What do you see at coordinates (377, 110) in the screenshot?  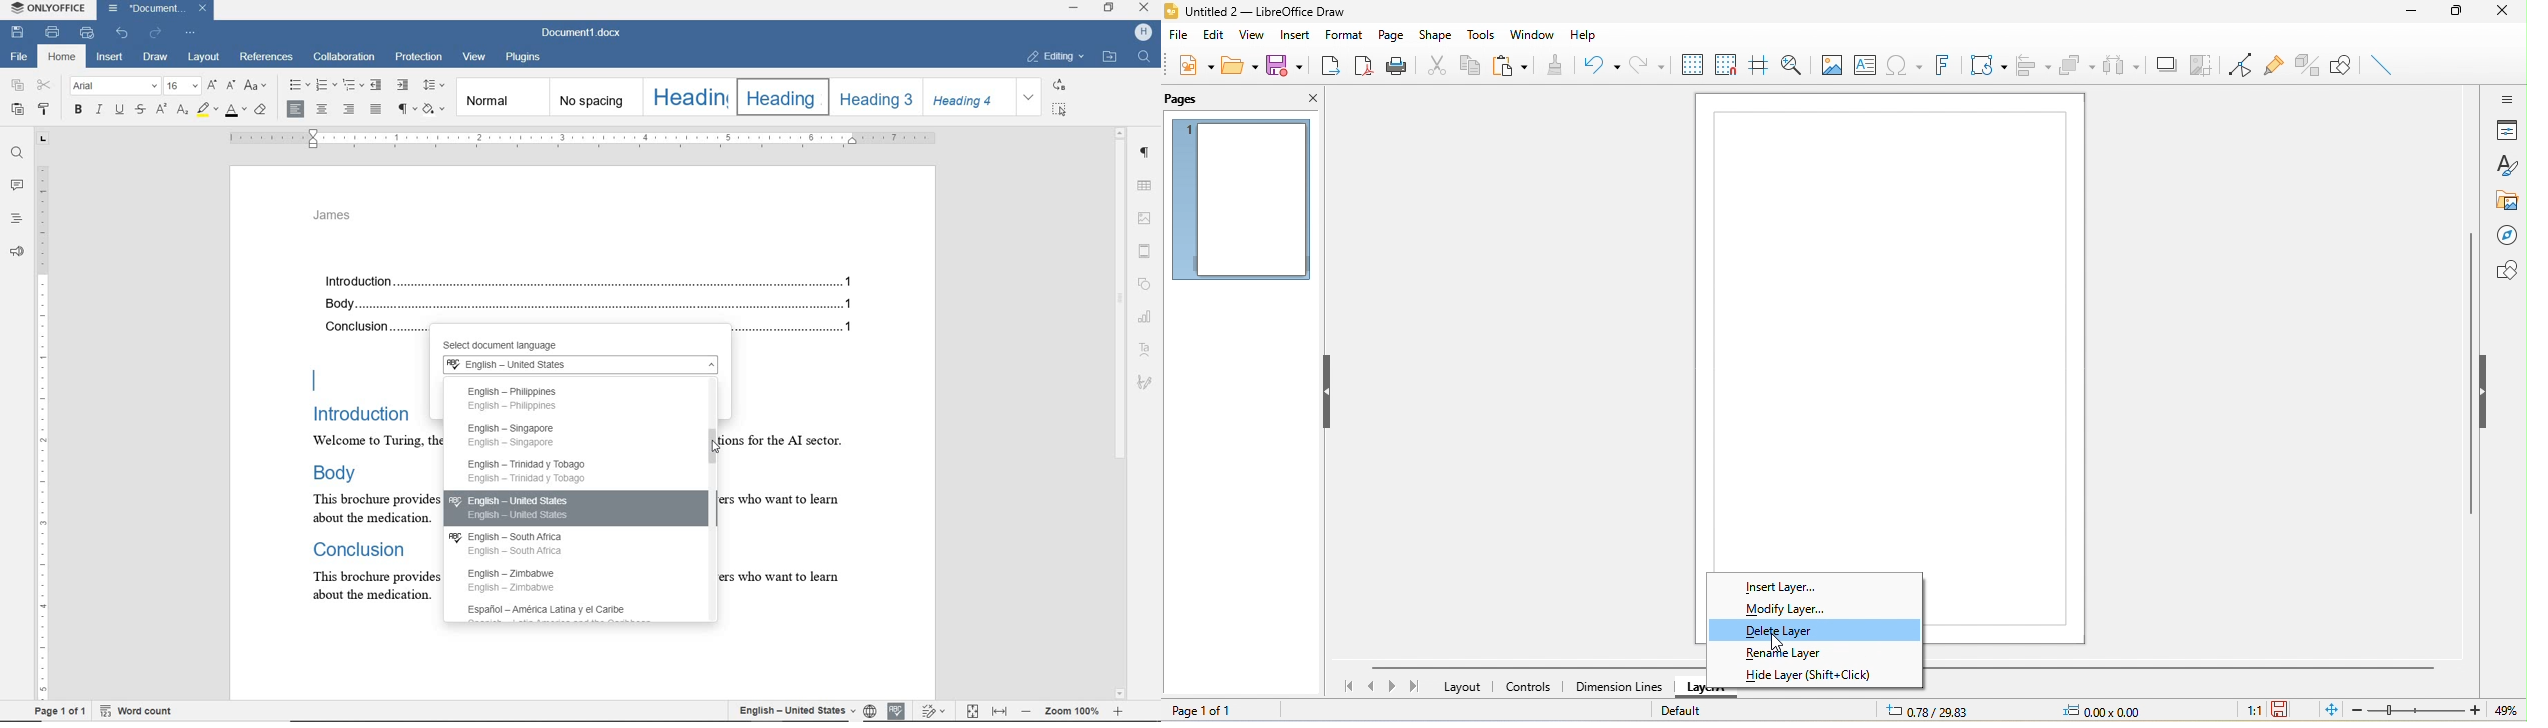 I see `justified` at bounding box center [377, 110].